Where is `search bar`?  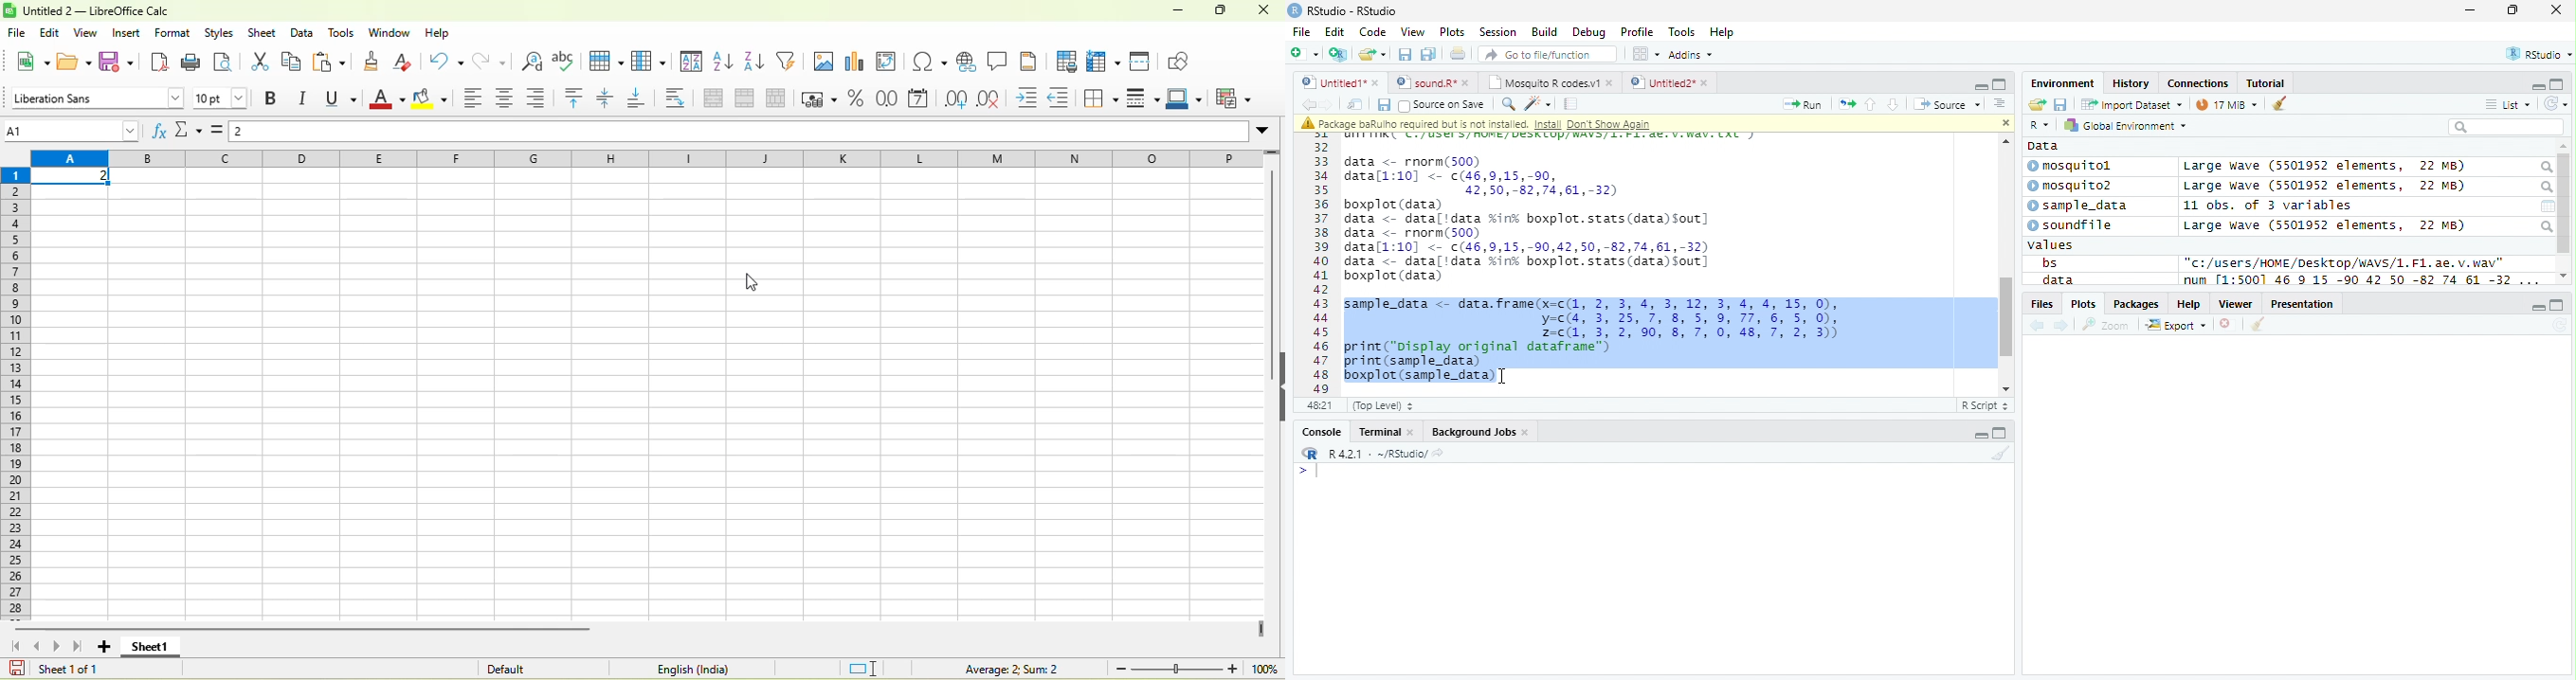 search bar is located at coordinates (2506, 126).